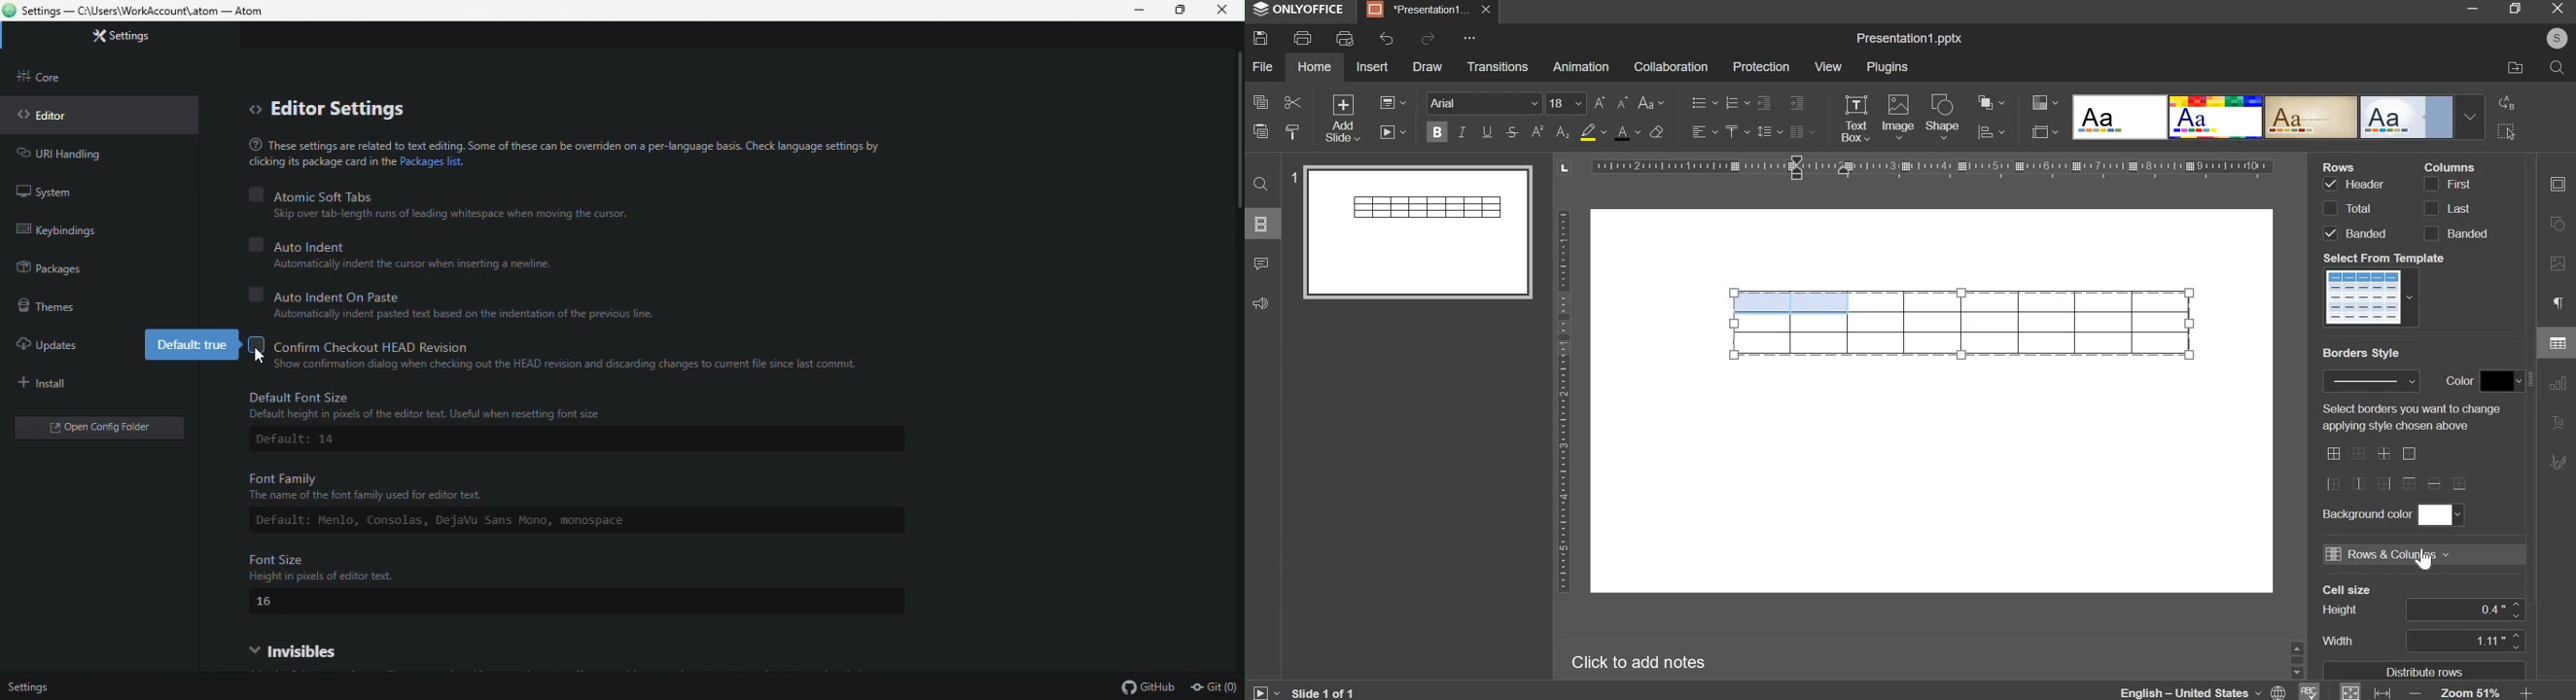 This screenshot has width=2576, height=700. I want to click on select, so click(2507, 133).